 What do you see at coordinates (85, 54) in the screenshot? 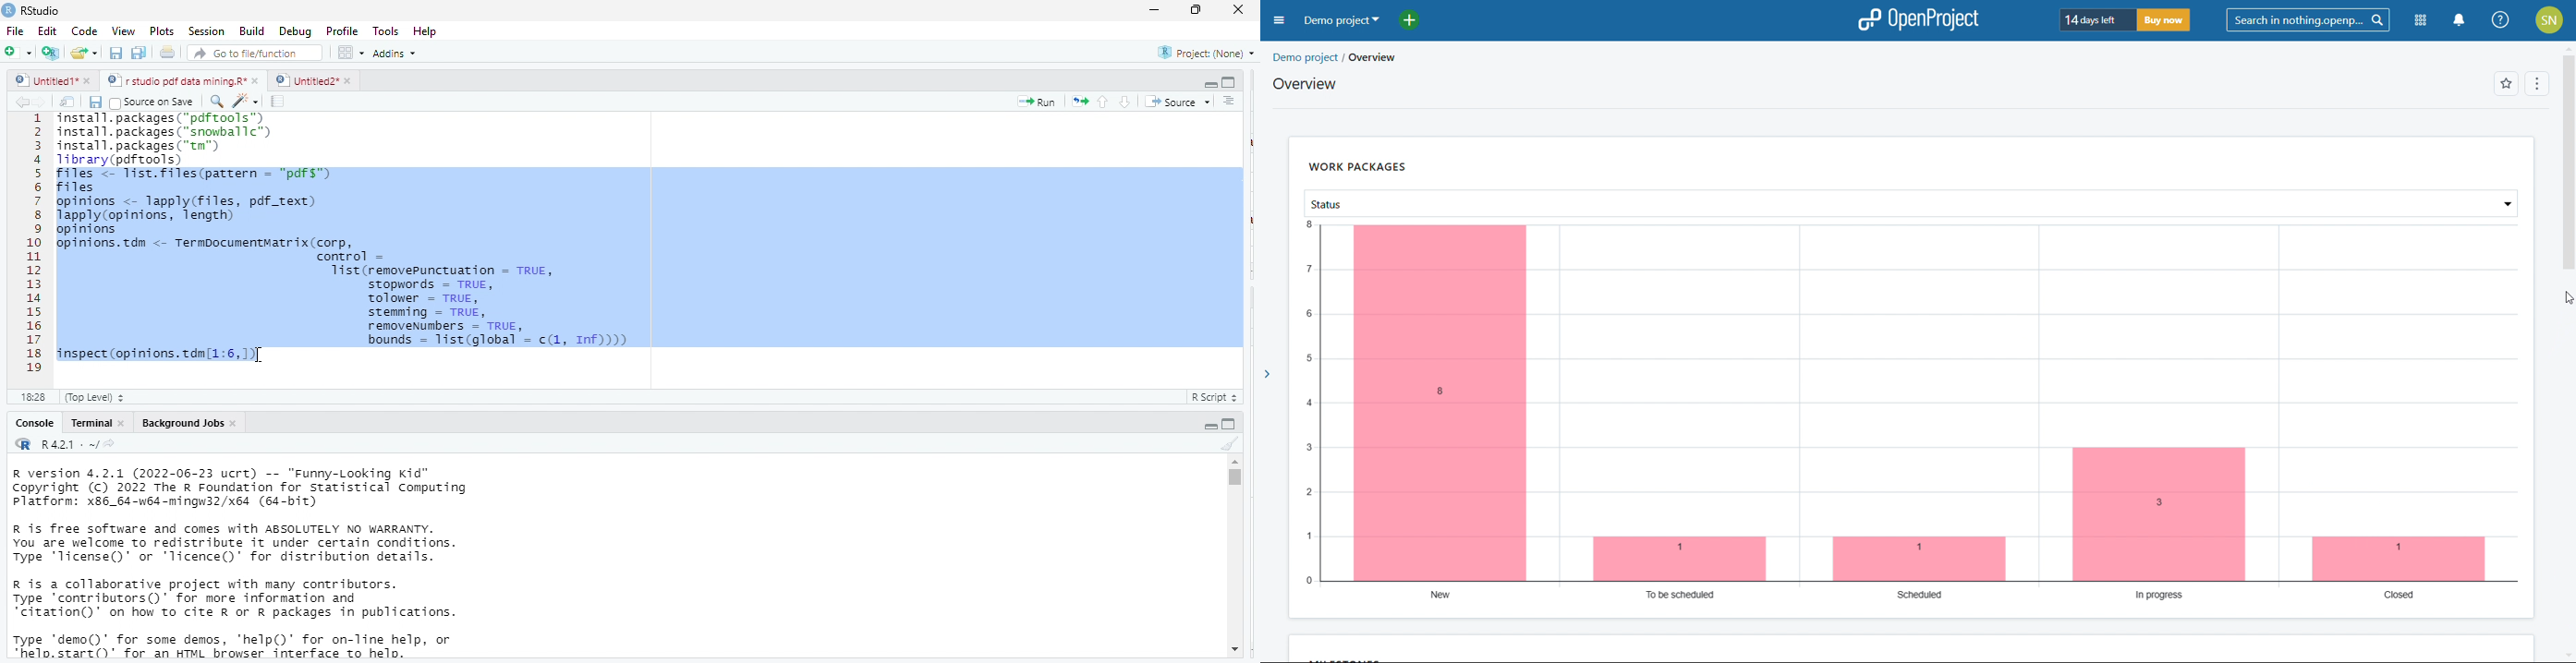
I see `open an existing file` at bounding box center [85, 54].